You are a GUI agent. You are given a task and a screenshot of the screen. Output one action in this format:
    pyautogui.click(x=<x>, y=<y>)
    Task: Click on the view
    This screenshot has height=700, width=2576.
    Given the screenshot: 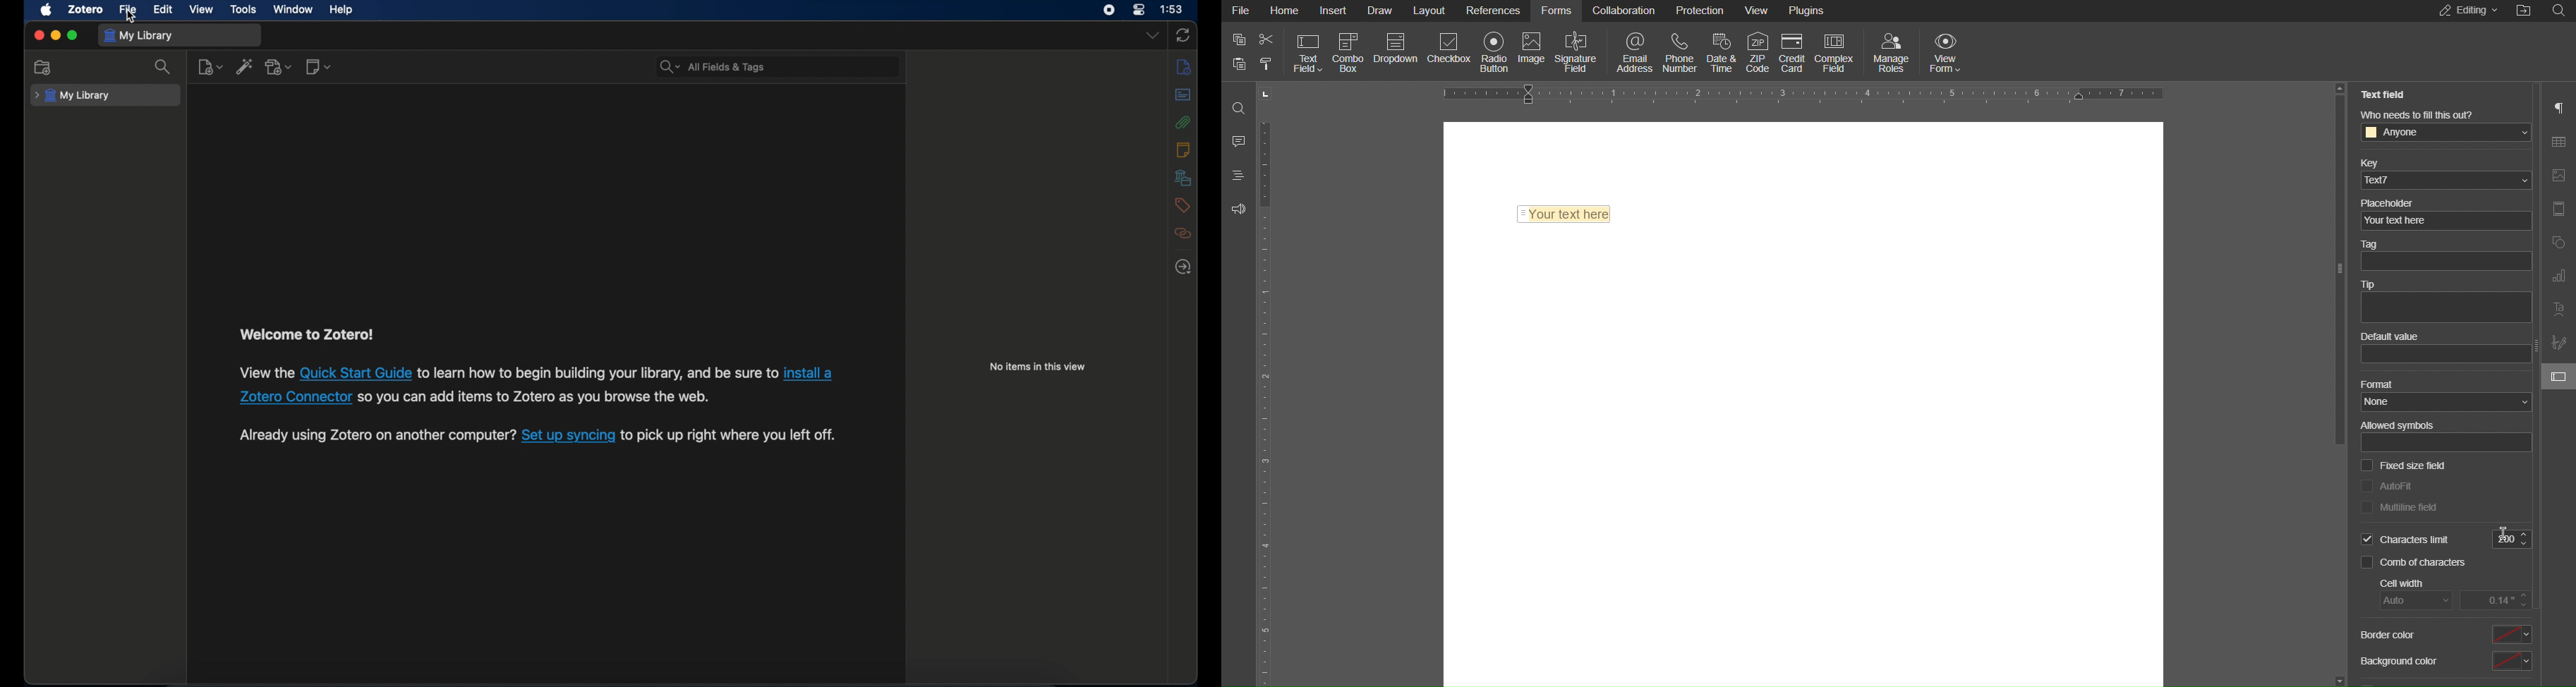 What is the action you would take?
    pyautogui.click(x=202, y=10)
    